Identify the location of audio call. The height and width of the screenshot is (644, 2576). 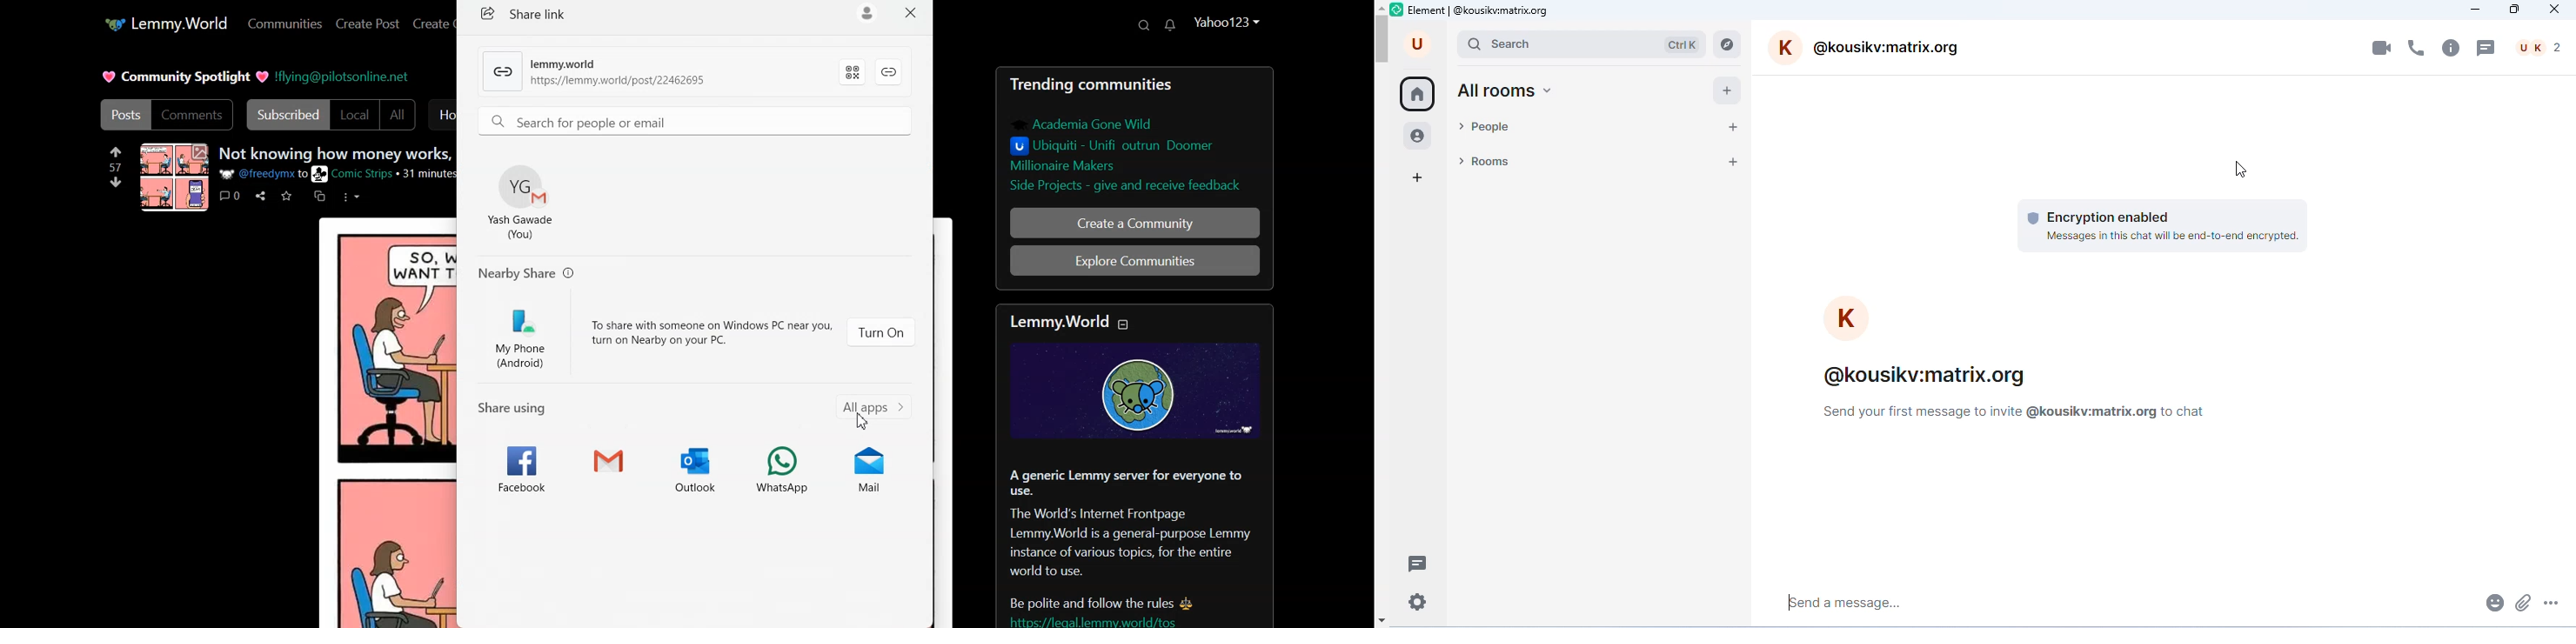
(2418, 46).